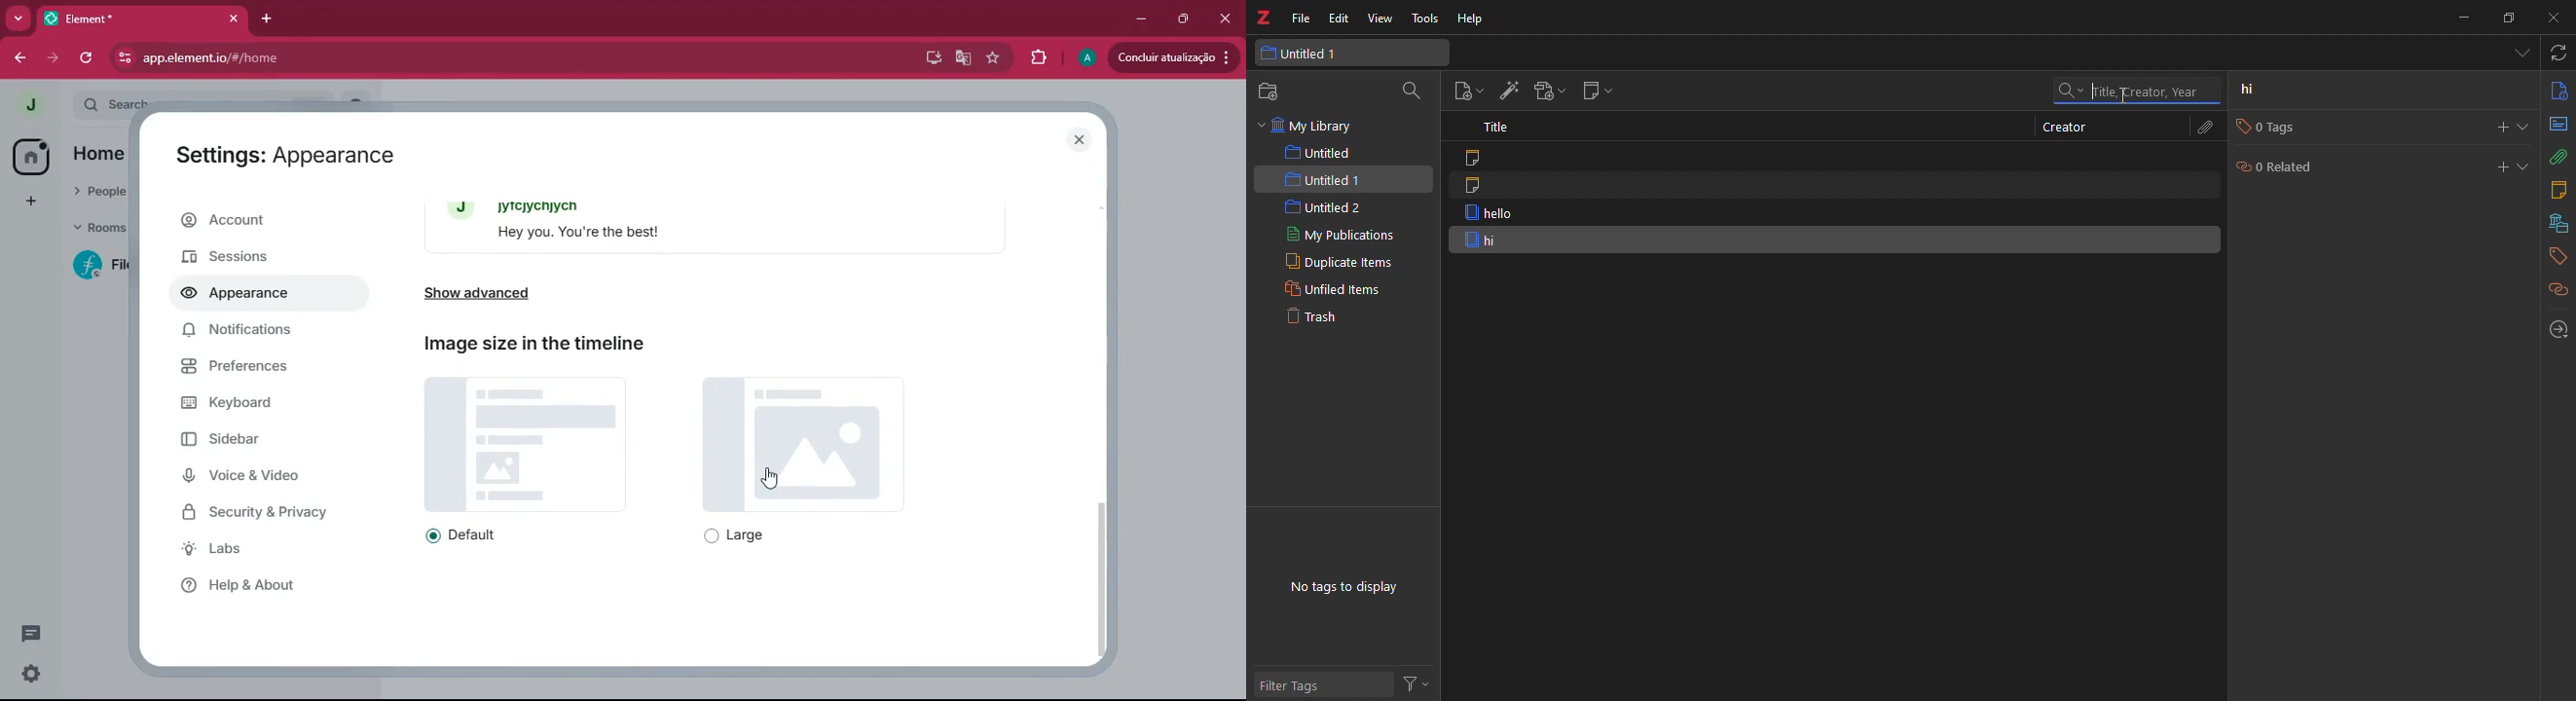 The image size is (2576, 728). Describe the element at coordinates (1497, 129) in the screenshot. I see `title` at that location.